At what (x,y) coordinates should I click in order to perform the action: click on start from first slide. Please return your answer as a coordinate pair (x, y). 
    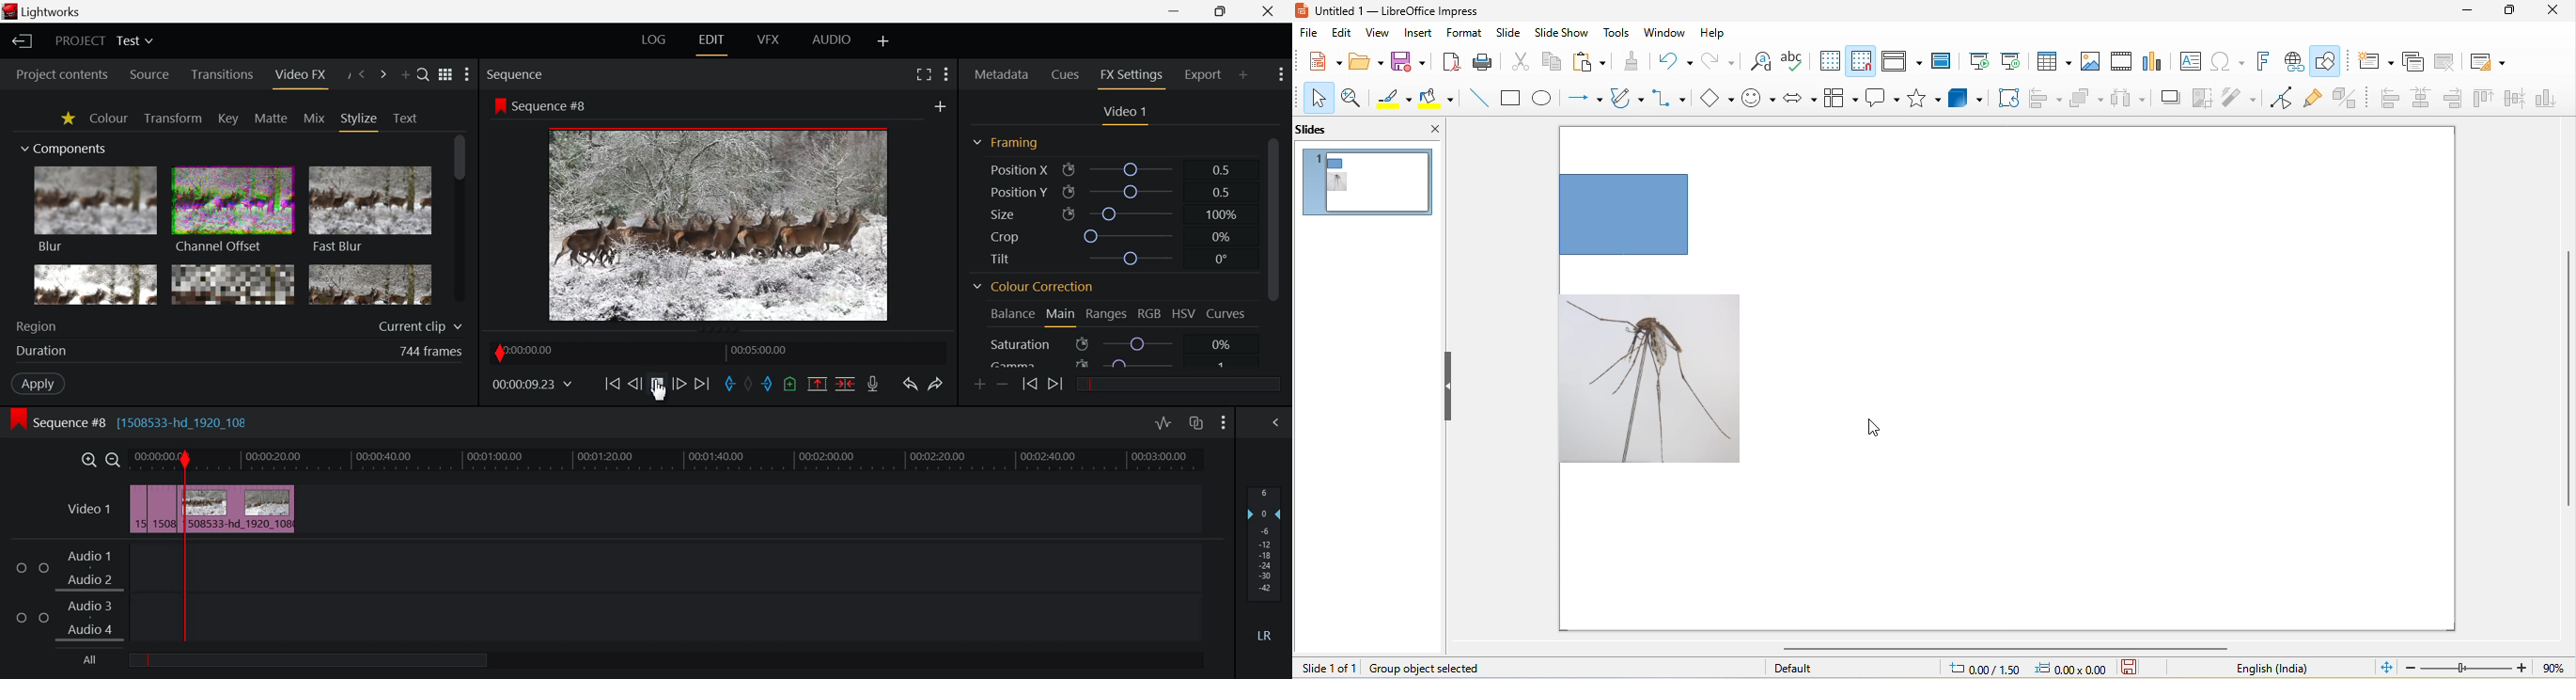
    Looking at the image, I should click on (1982, 61).